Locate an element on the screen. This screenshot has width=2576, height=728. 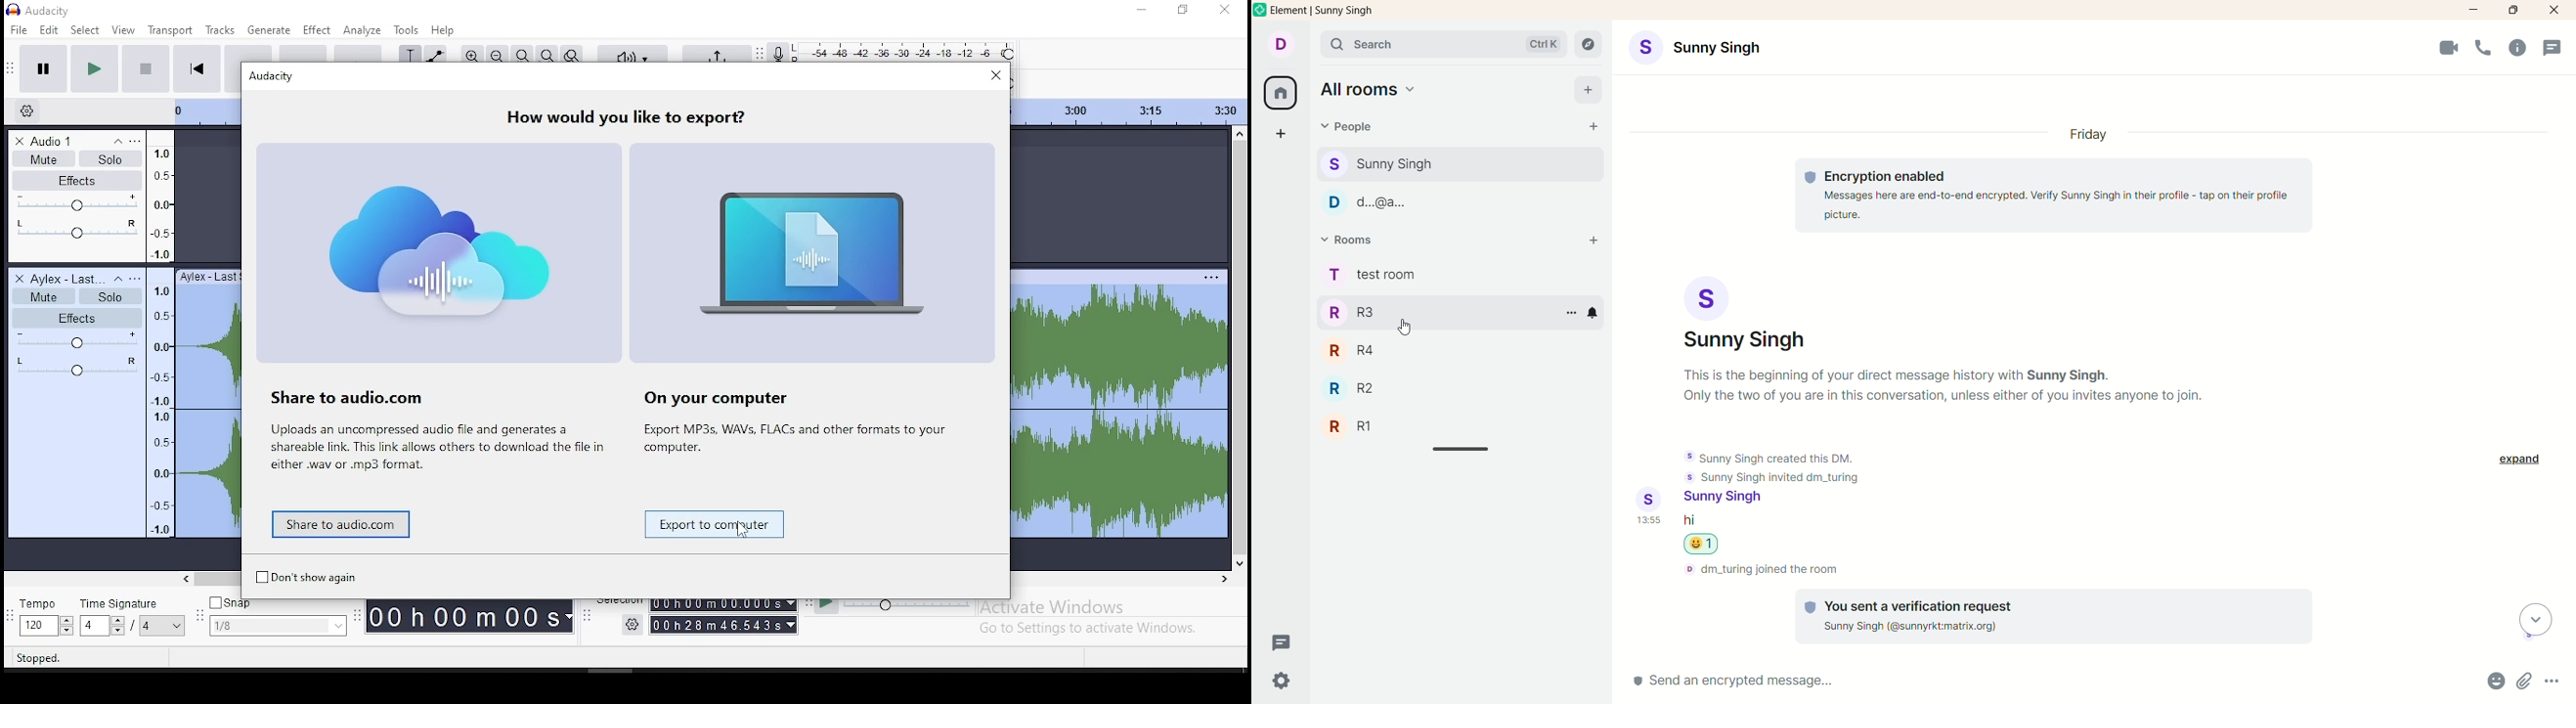
recording level is located at coordinates (904, 52).